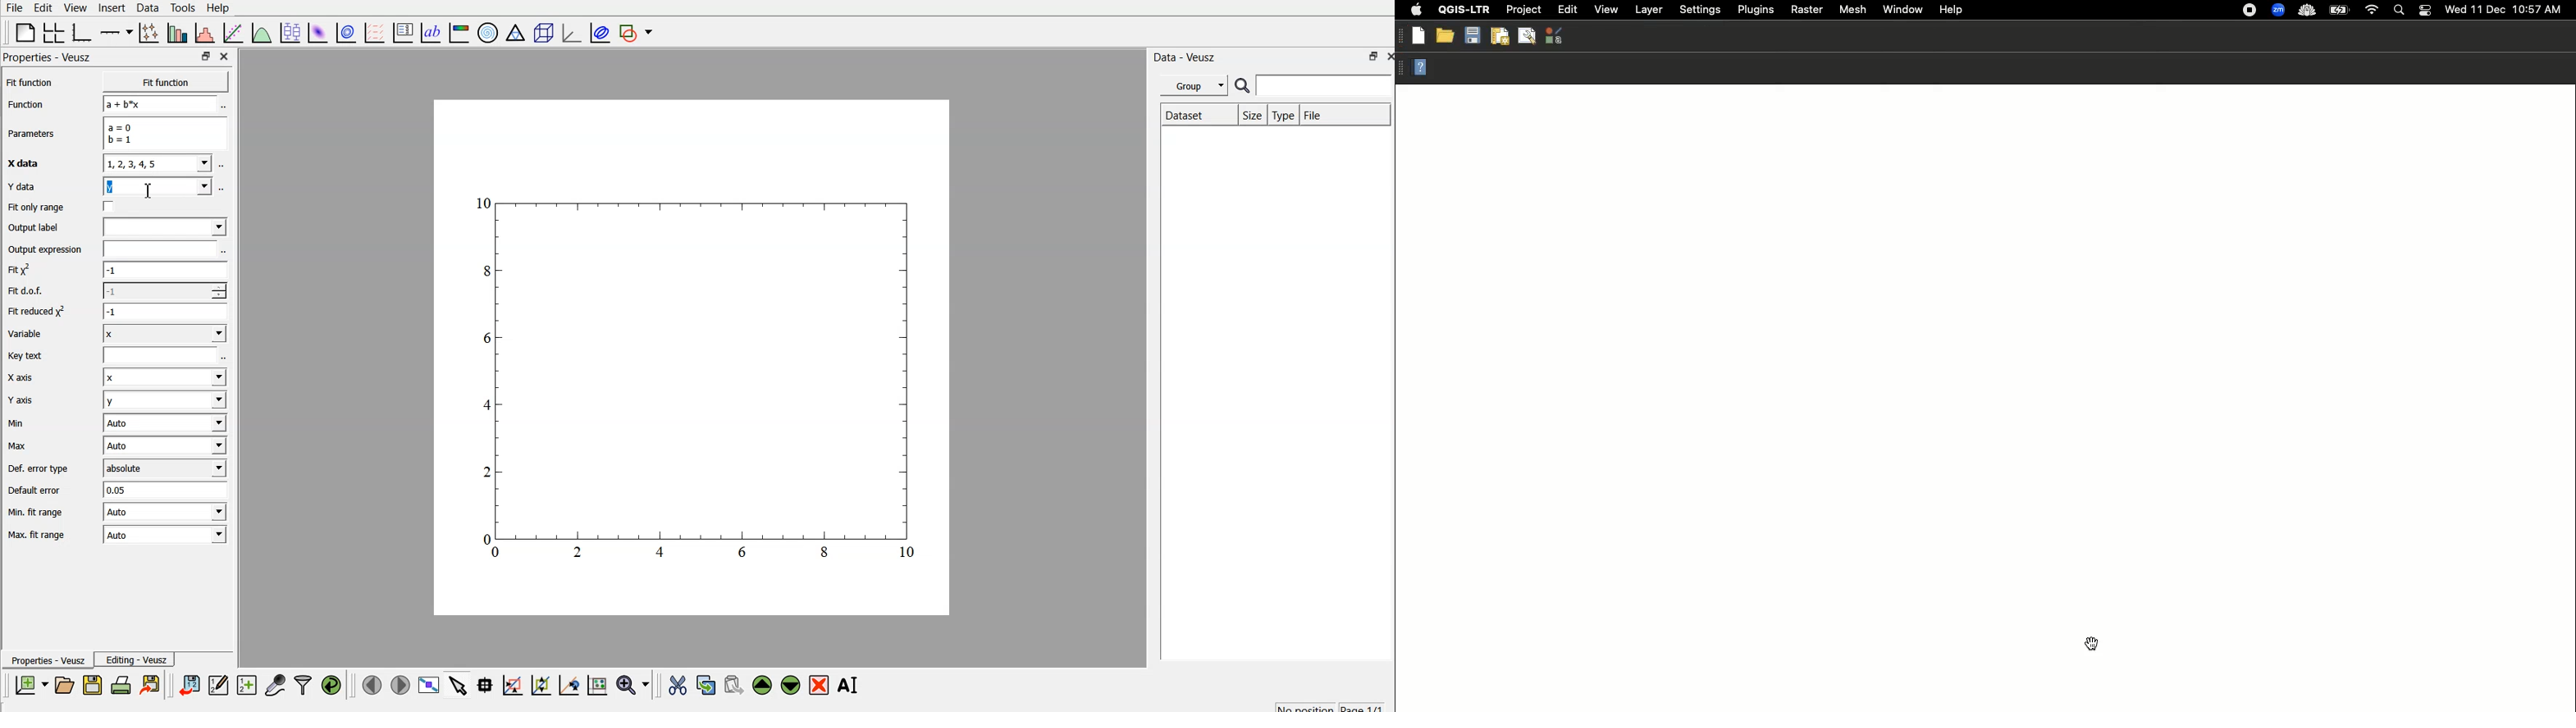  I want to click on 3d graph, so click(574, 33).